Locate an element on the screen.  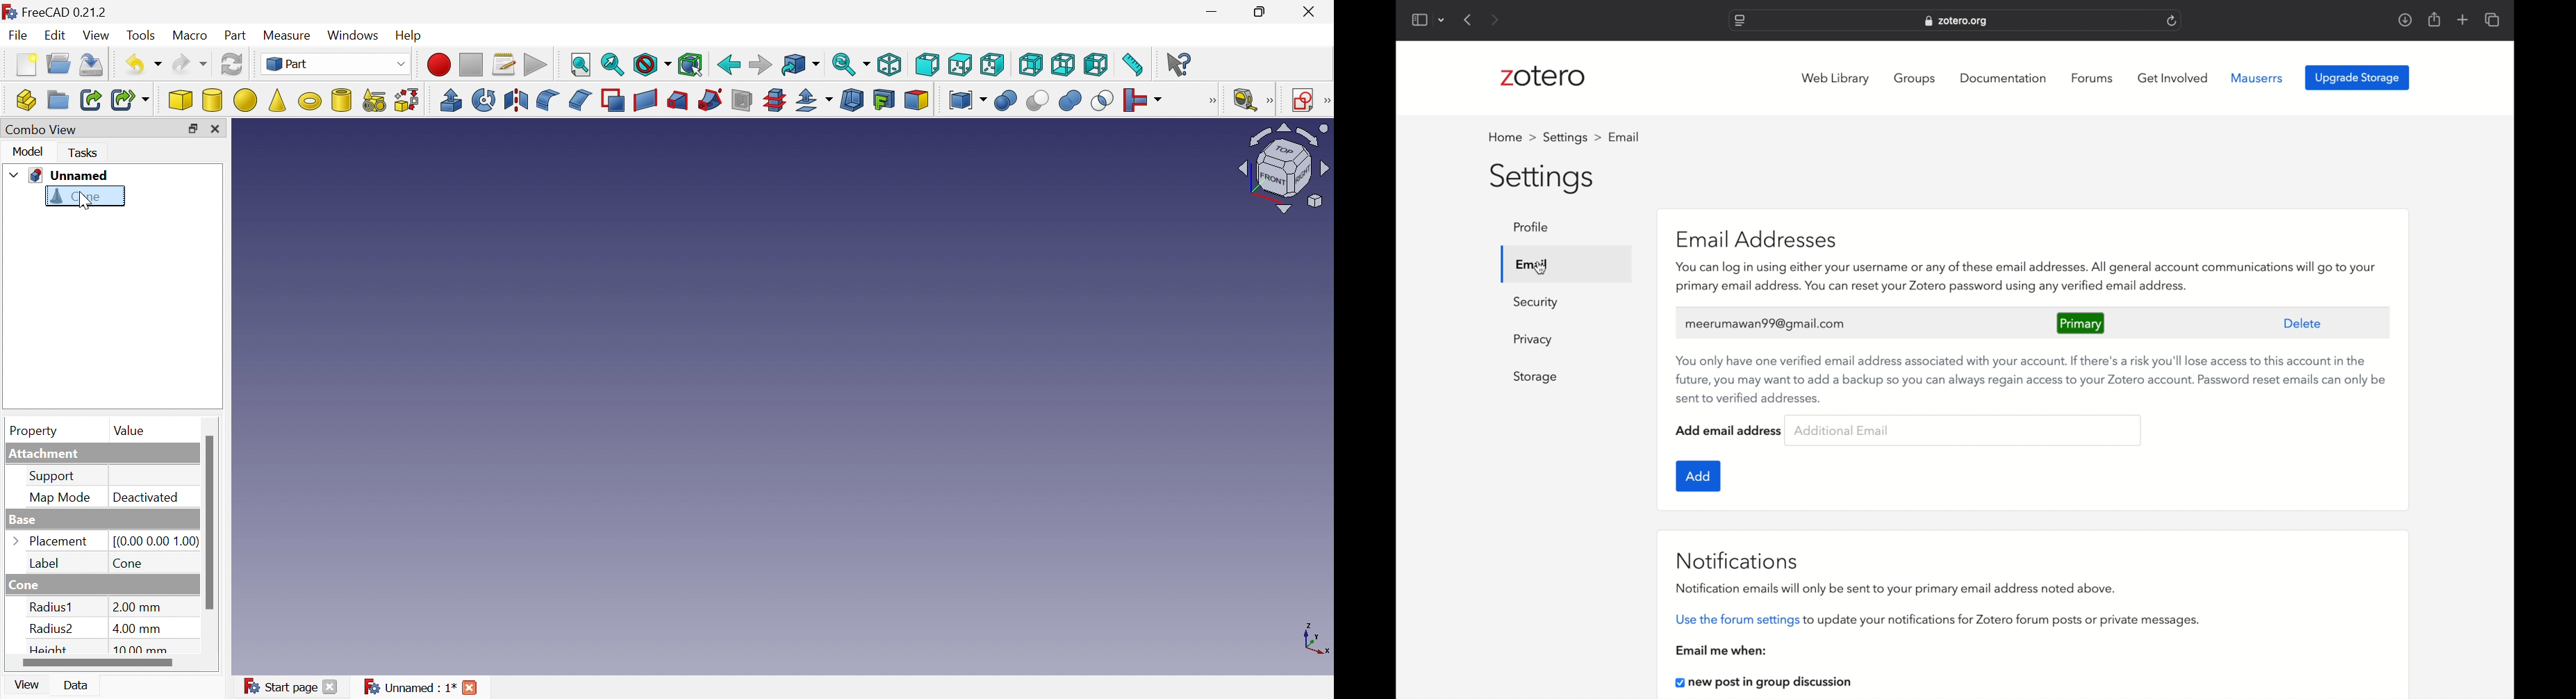
privacy is located at coordinates (1535, 340).